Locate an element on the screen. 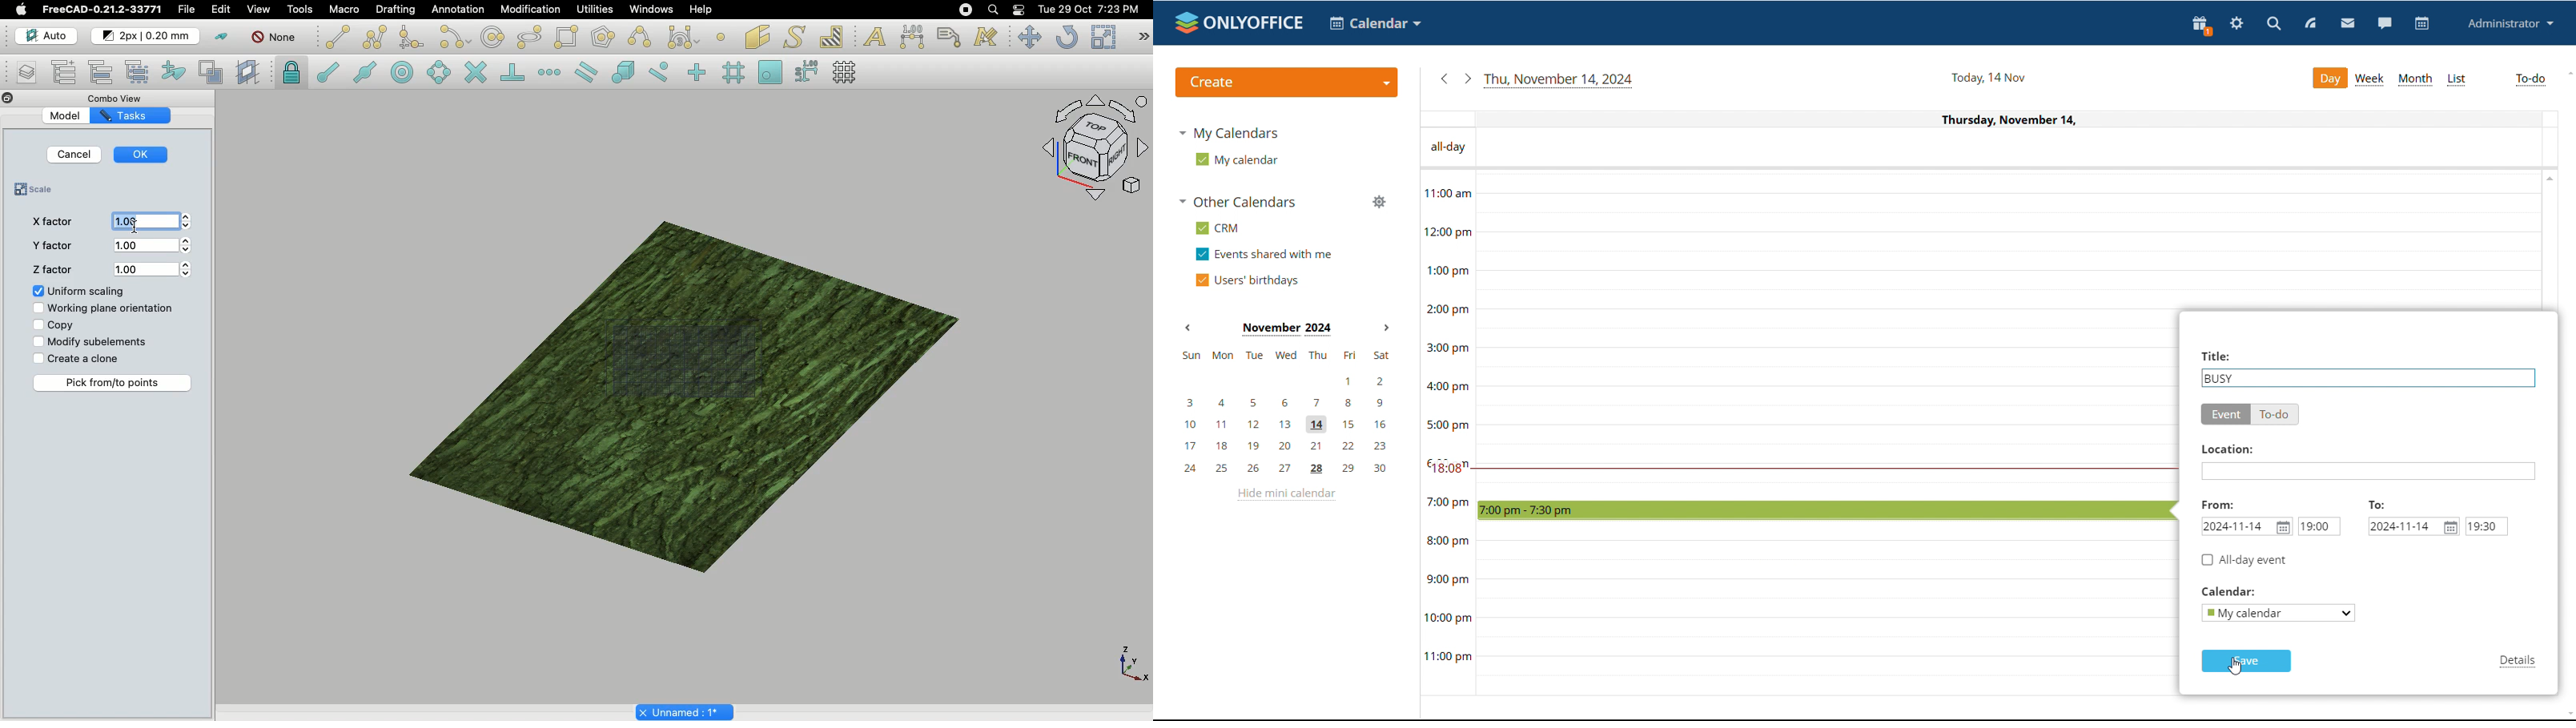  current month is located at coordinates (1287, 329).